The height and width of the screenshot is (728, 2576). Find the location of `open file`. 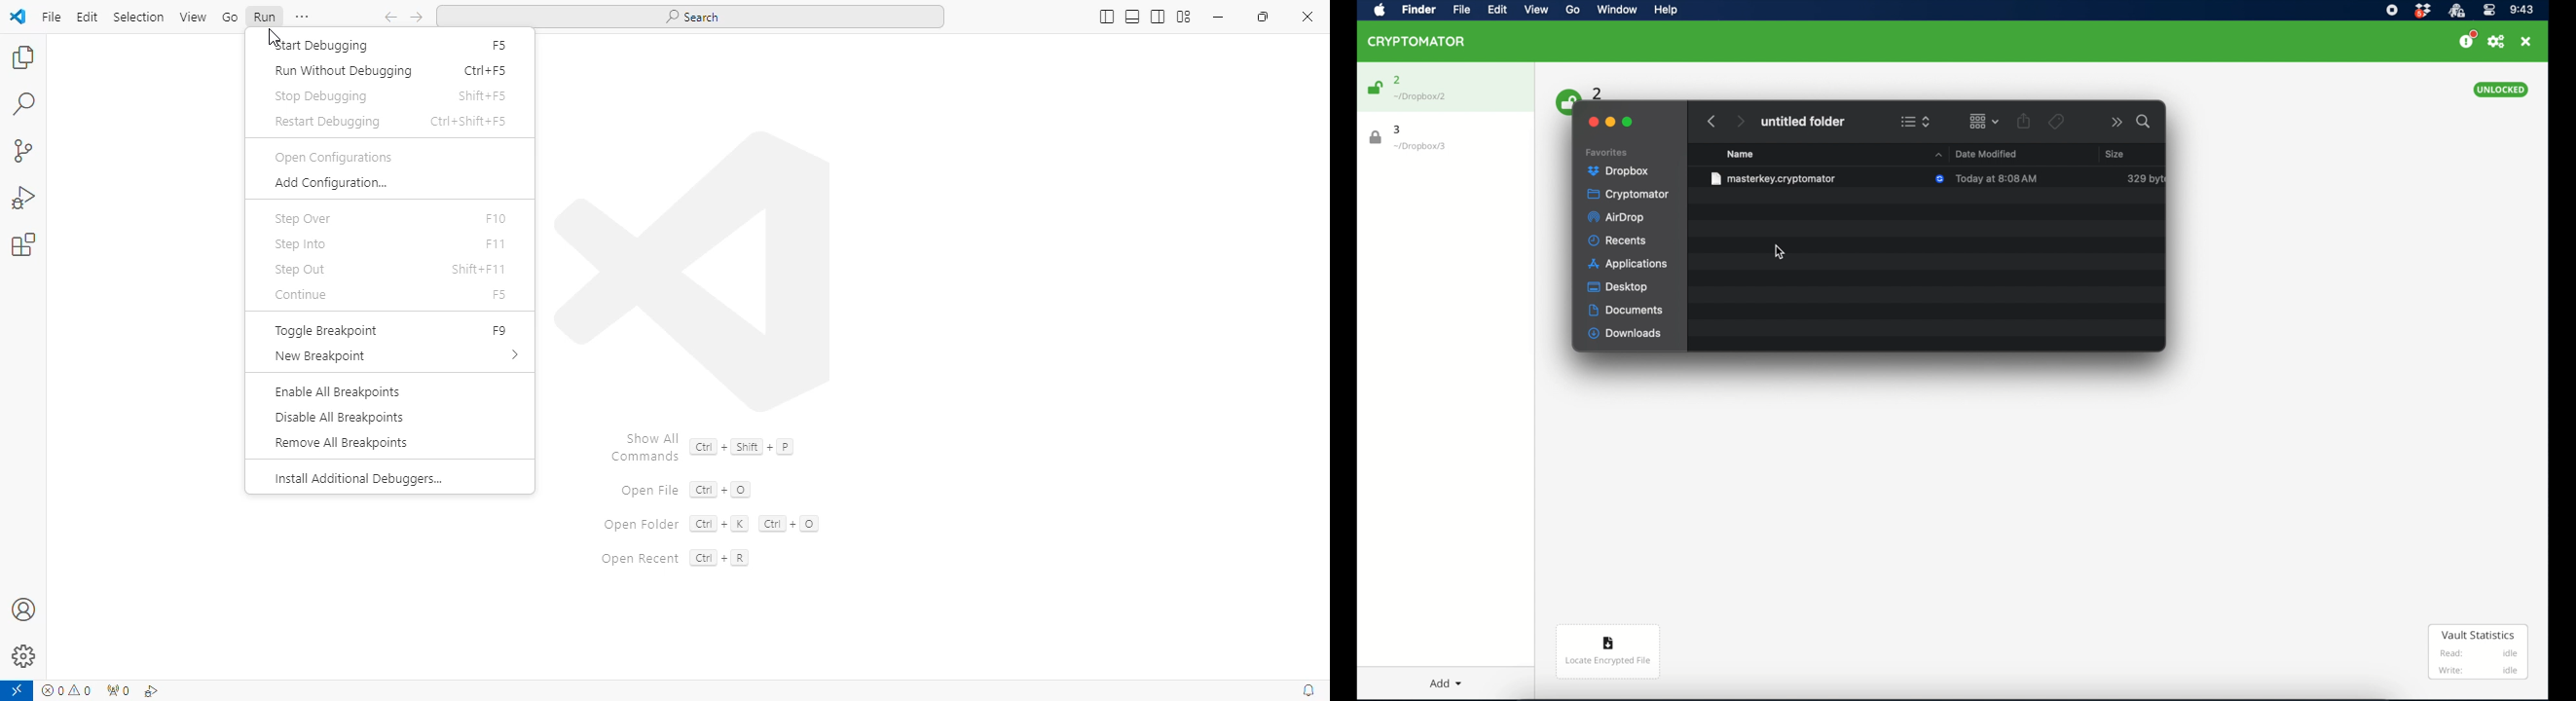

open file is located at coordinates (650, 492).